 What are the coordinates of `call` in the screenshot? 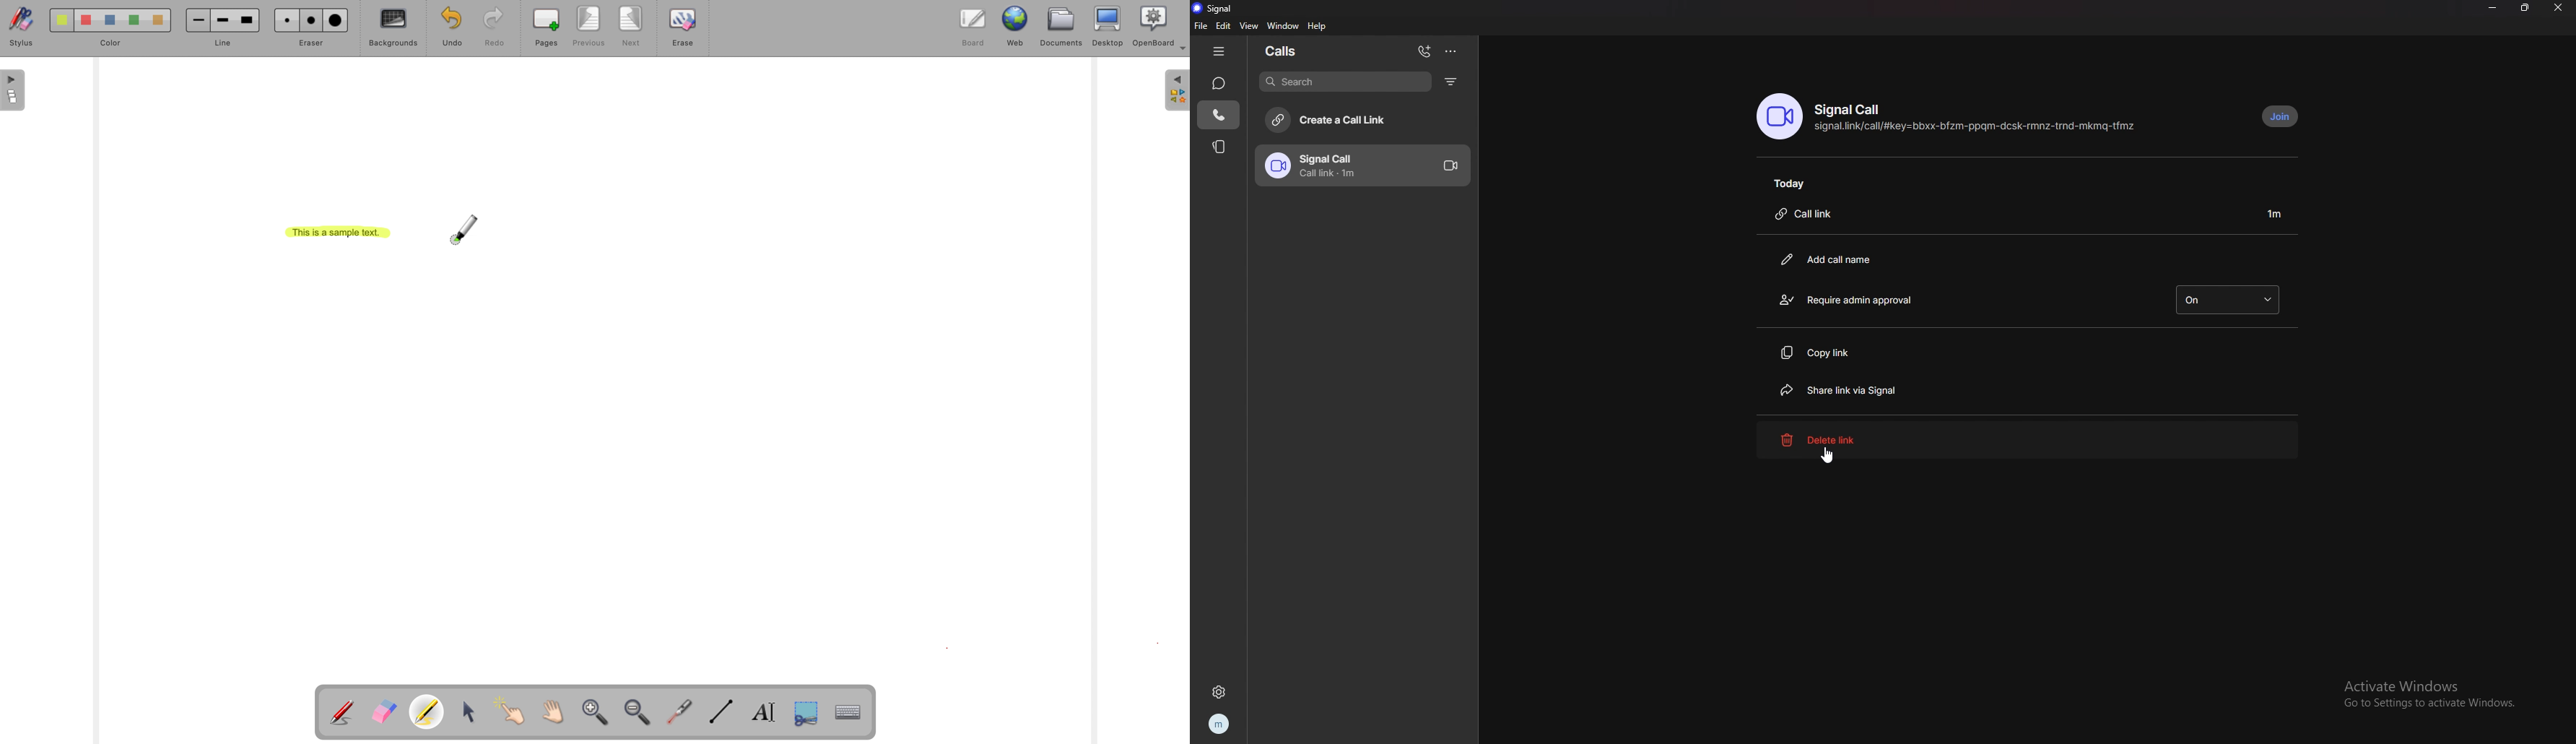 It's located at (1369, 165).